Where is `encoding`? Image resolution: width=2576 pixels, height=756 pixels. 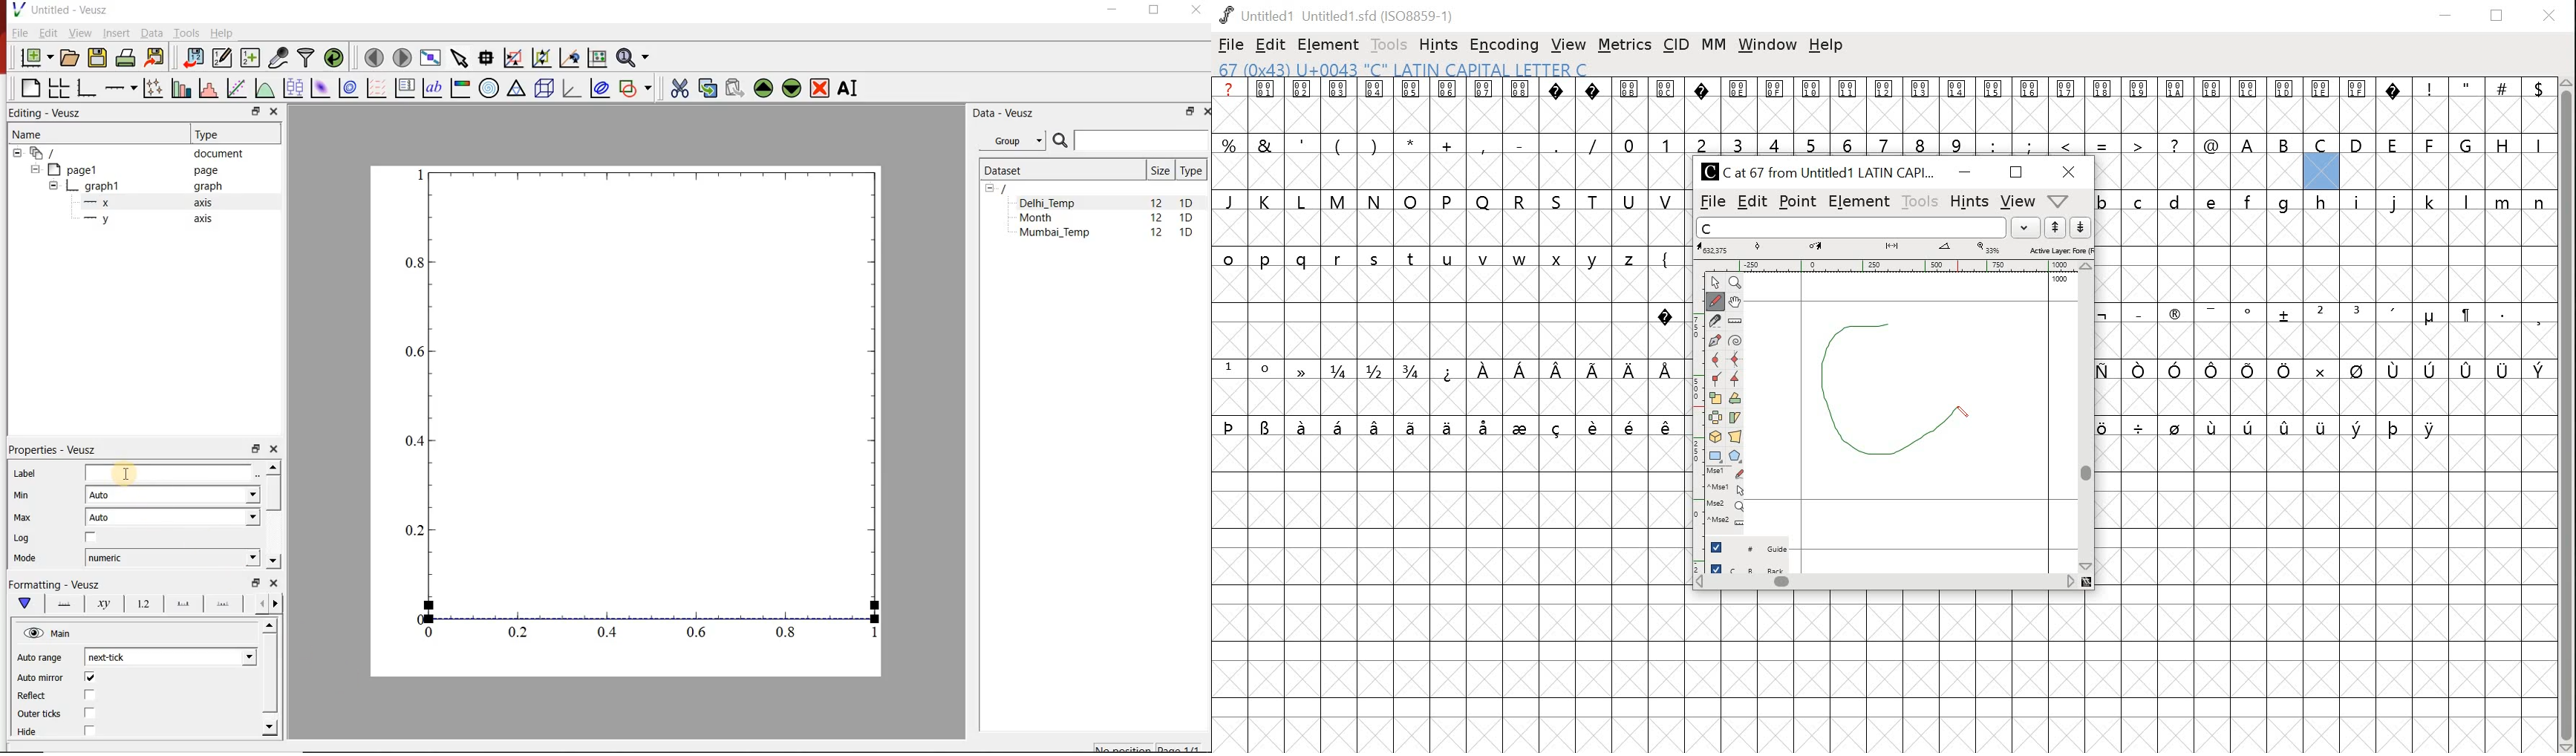
encoding is located at coordinates (1503, 46).